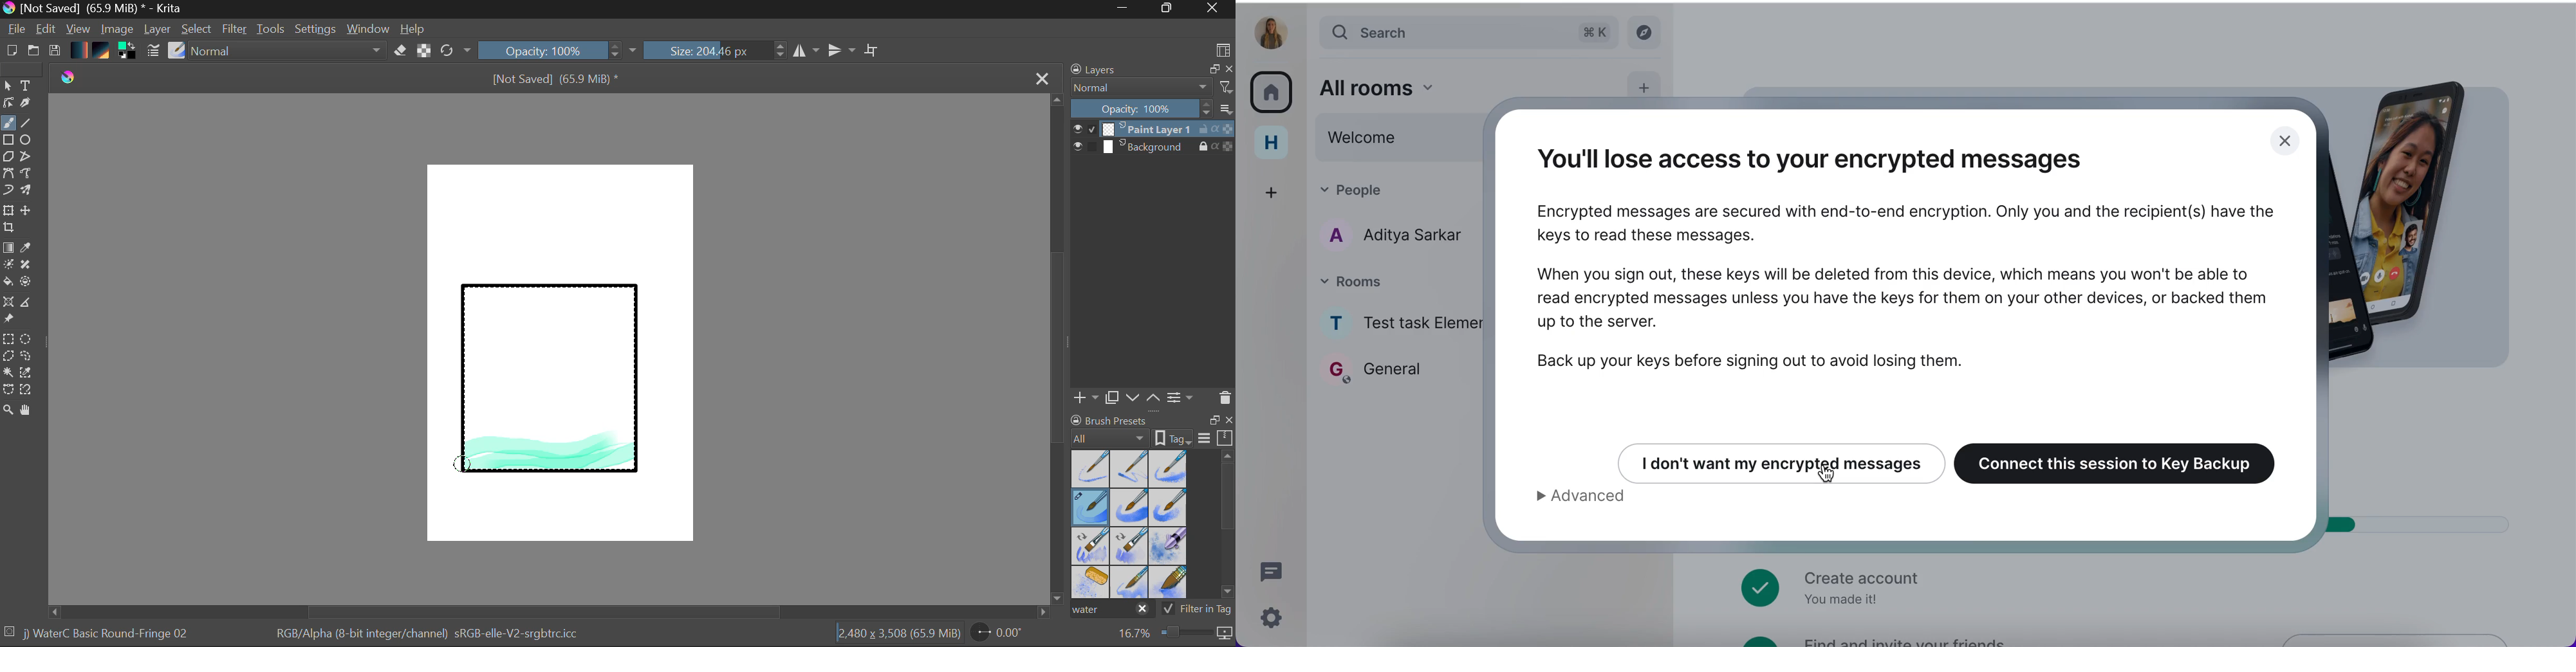 Image resolution: width=2576 pixels, height=672 pixels. Describe the element at coordinates (236, 31) in the screenshot. I see `Filter` at that location.